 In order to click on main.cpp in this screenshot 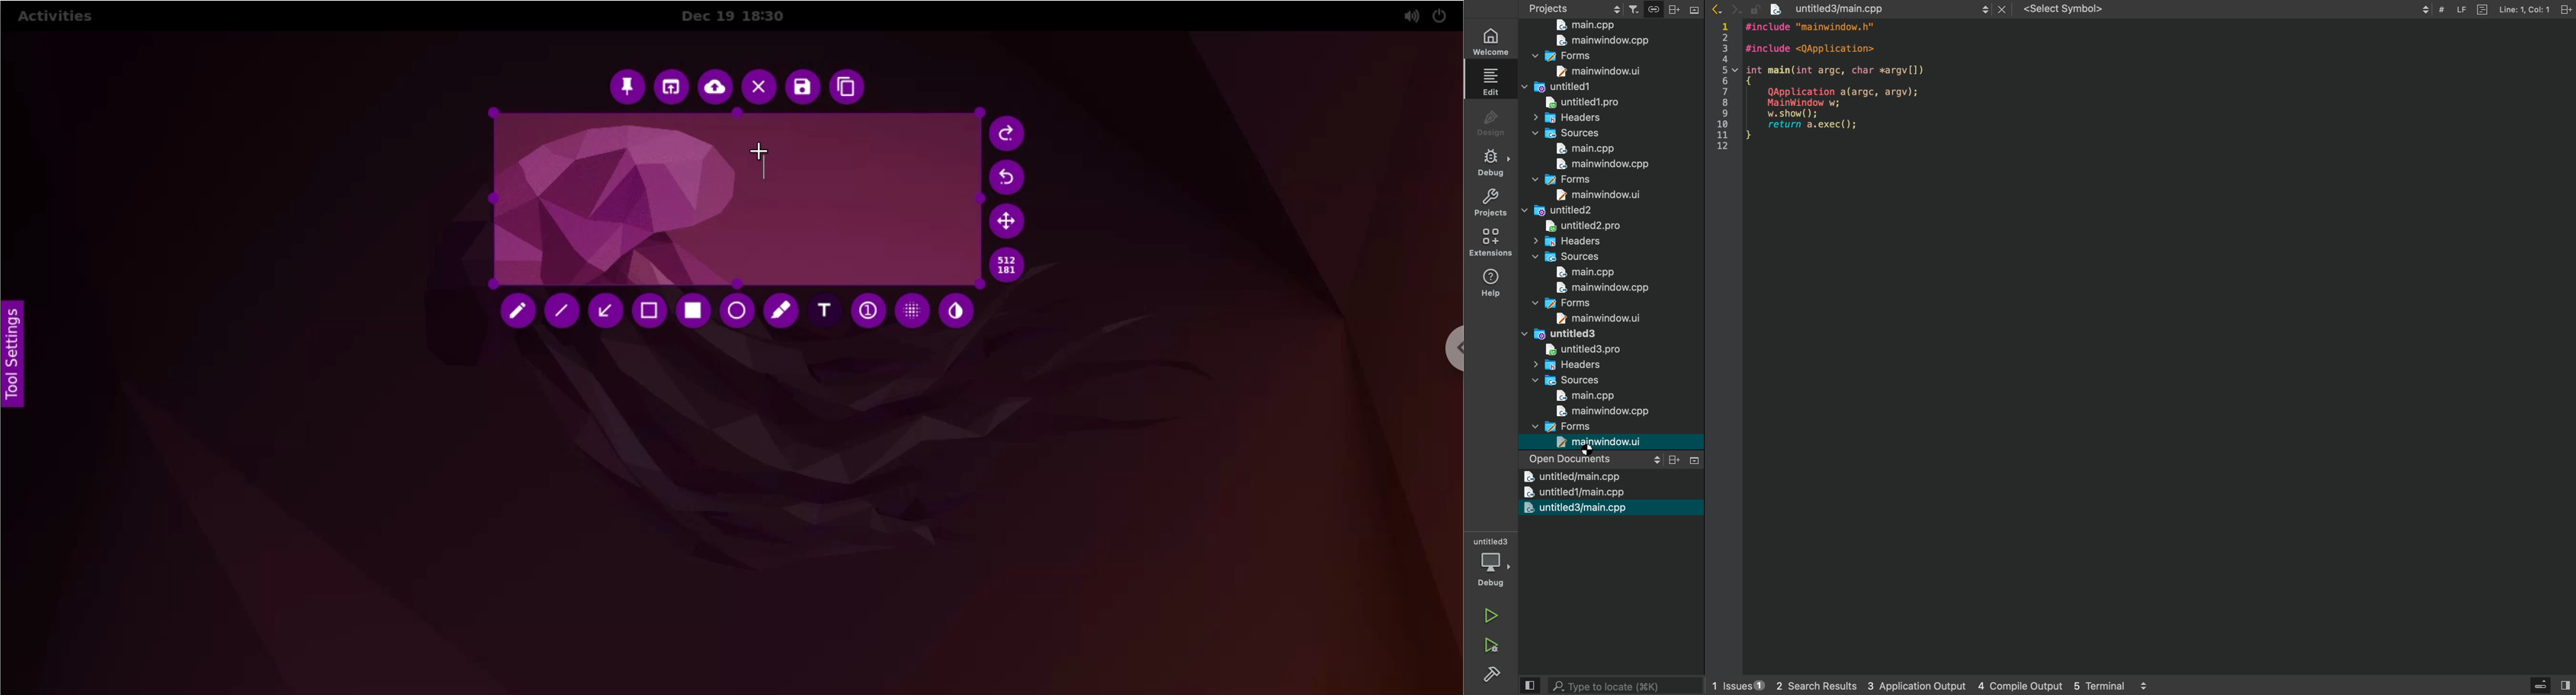, I will do `click(1600, 289)`.